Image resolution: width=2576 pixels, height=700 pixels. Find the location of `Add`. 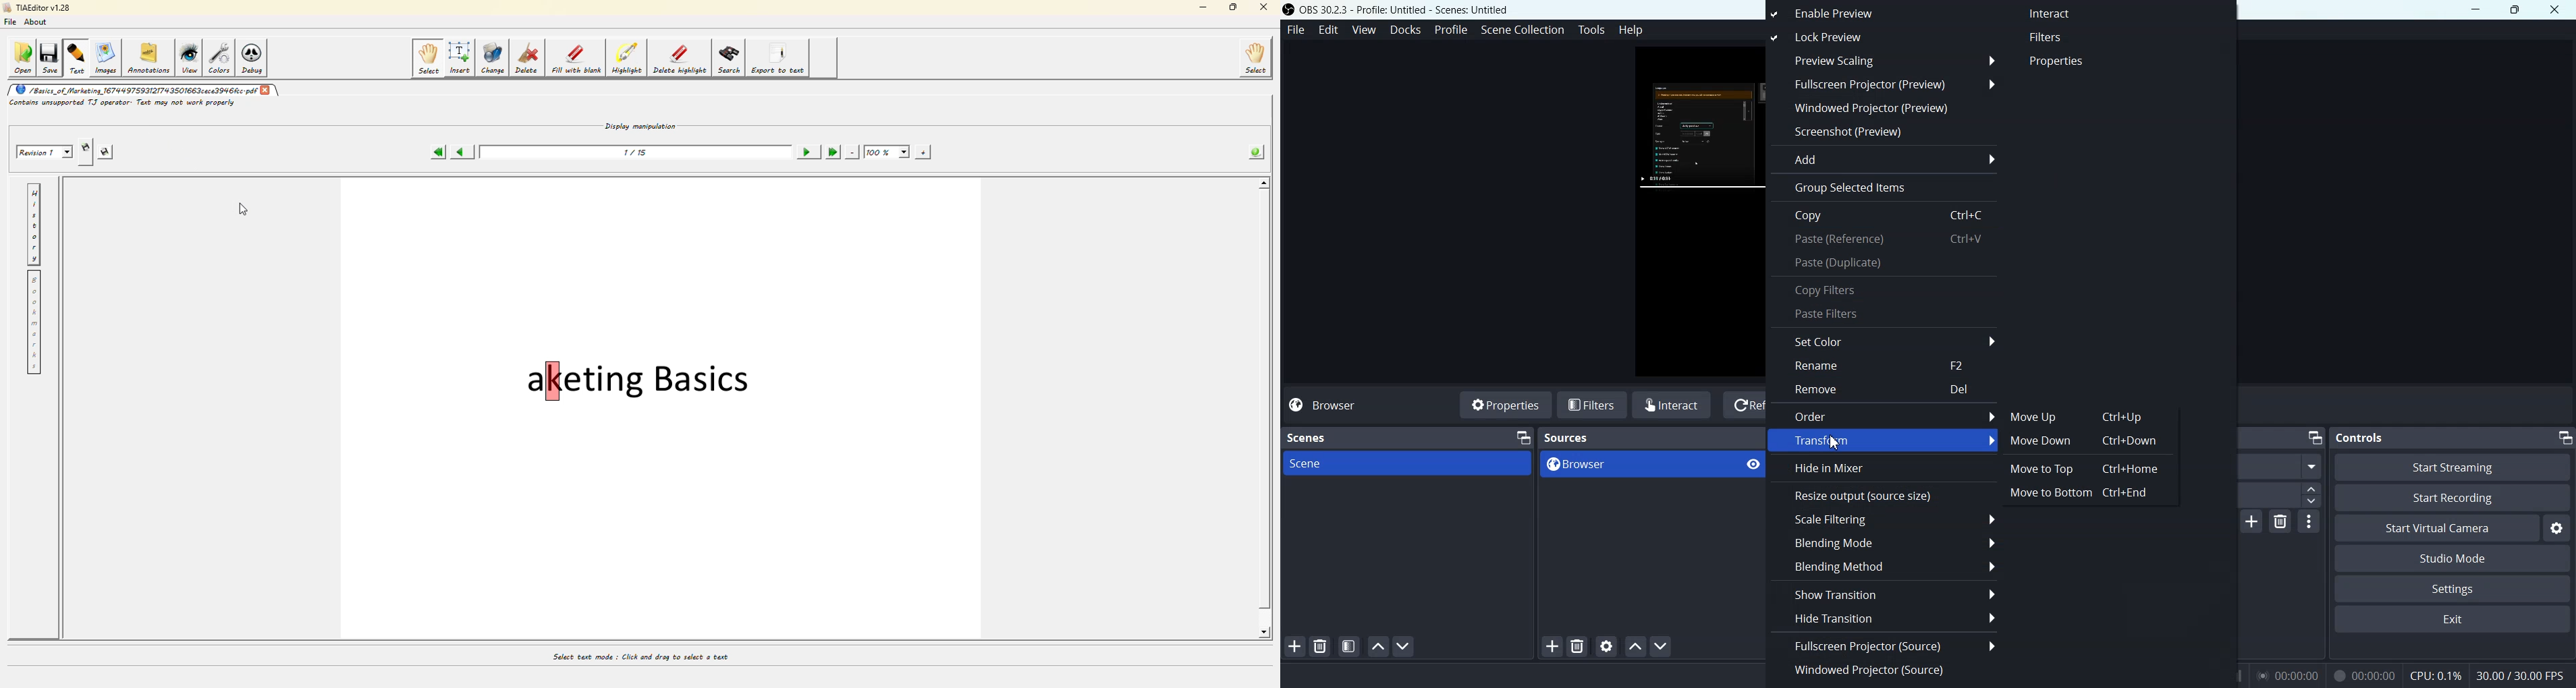

Add is located at coordinates (1882, 159).